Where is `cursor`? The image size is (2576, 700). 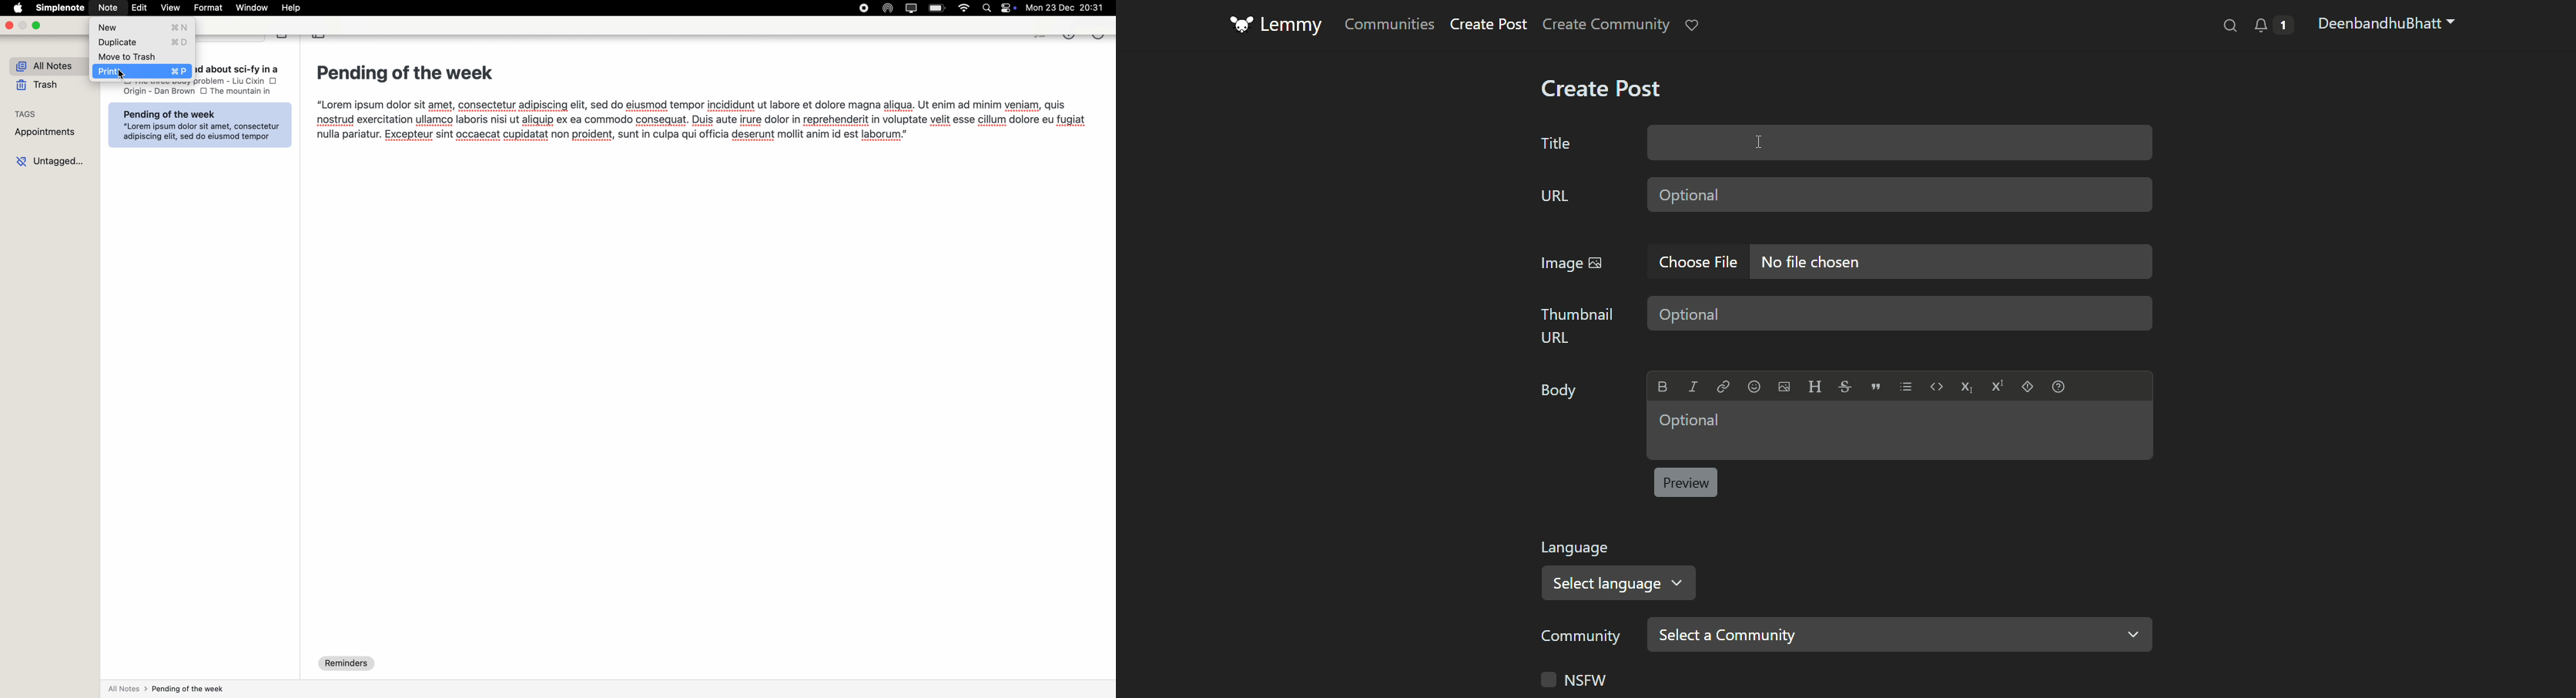
cursor is located at coordinates (125, 74).